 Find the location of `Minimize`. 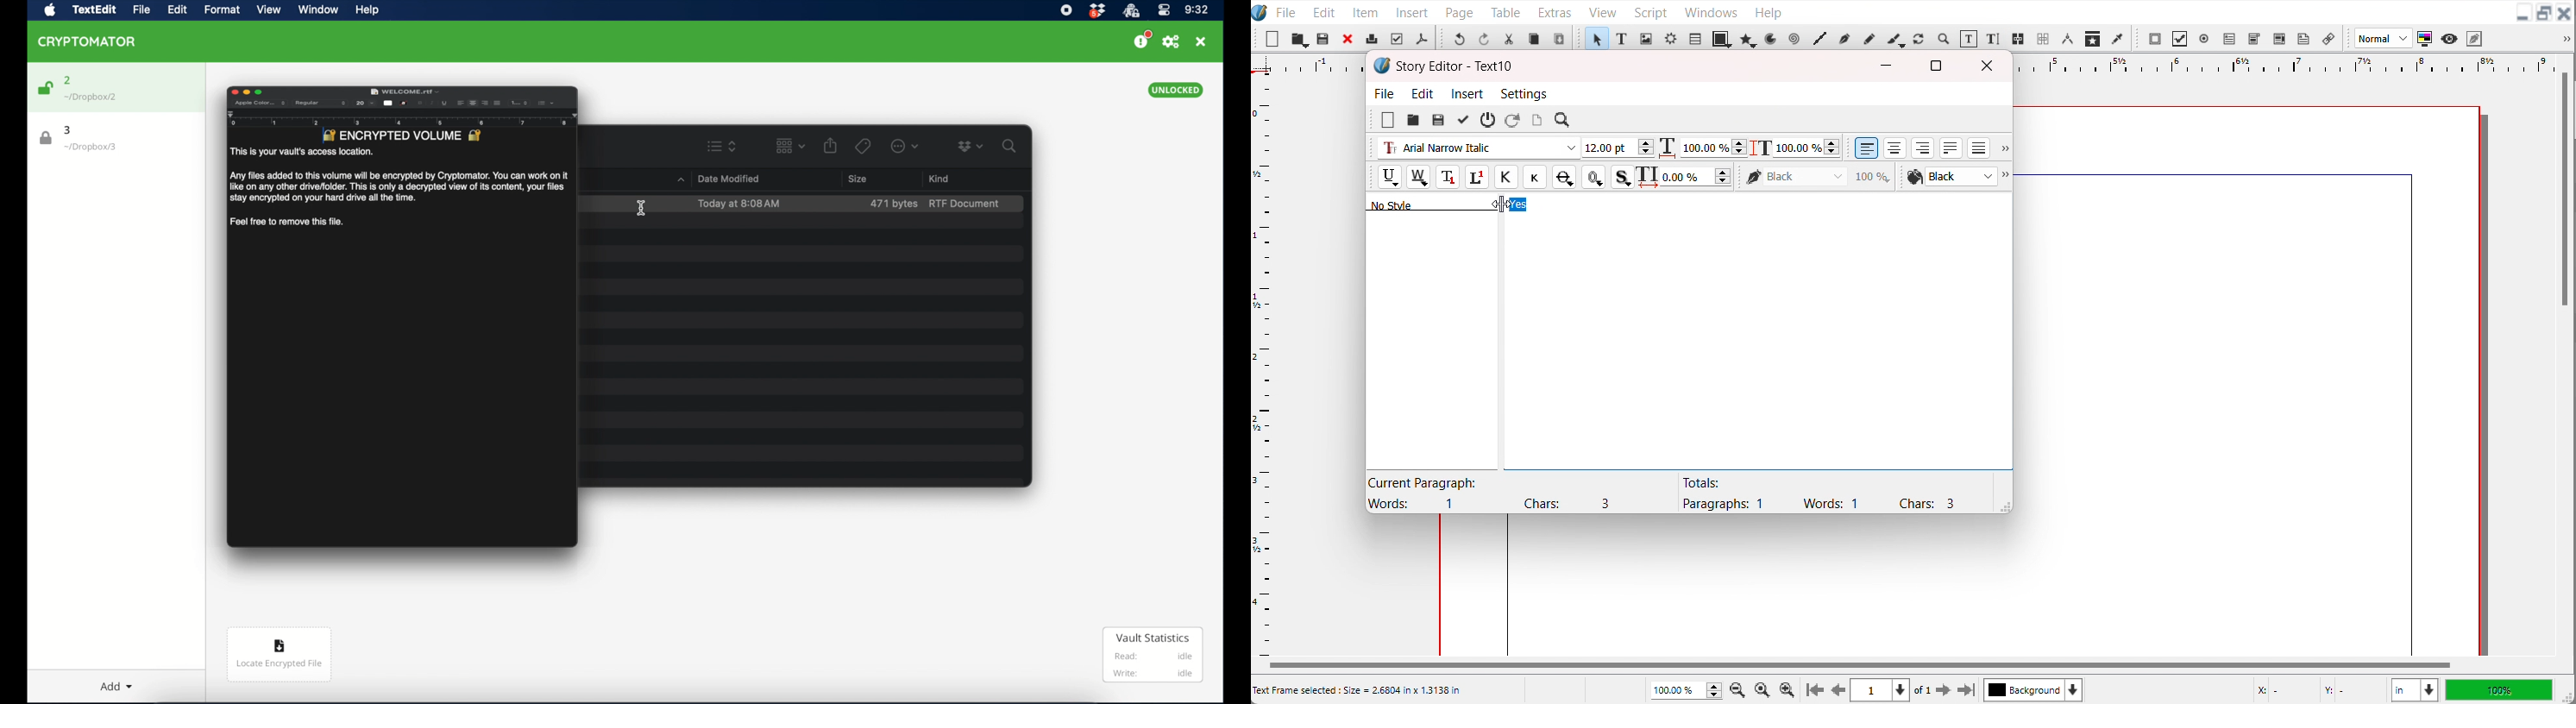

Minimize is located at coordinates (1887, 66).